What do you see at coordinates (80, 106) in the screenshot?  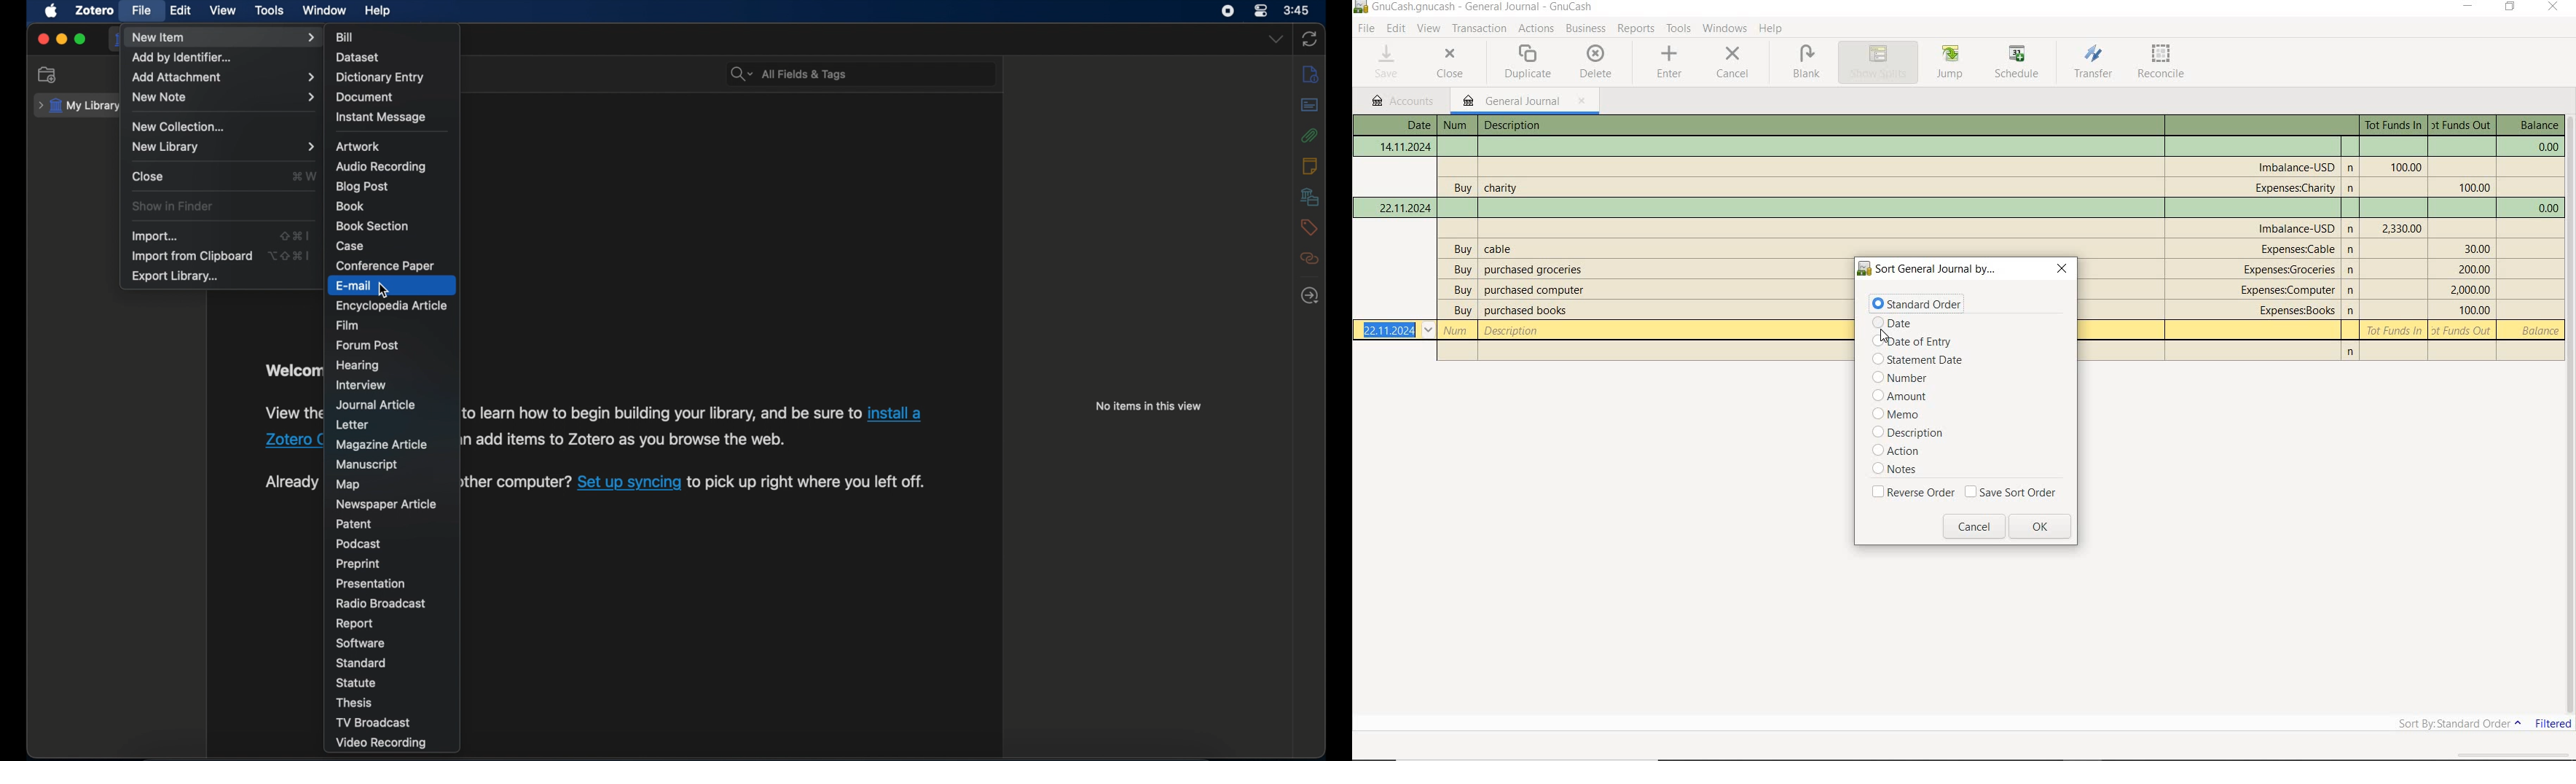 I see `my library` at bounding box center [80, 106].